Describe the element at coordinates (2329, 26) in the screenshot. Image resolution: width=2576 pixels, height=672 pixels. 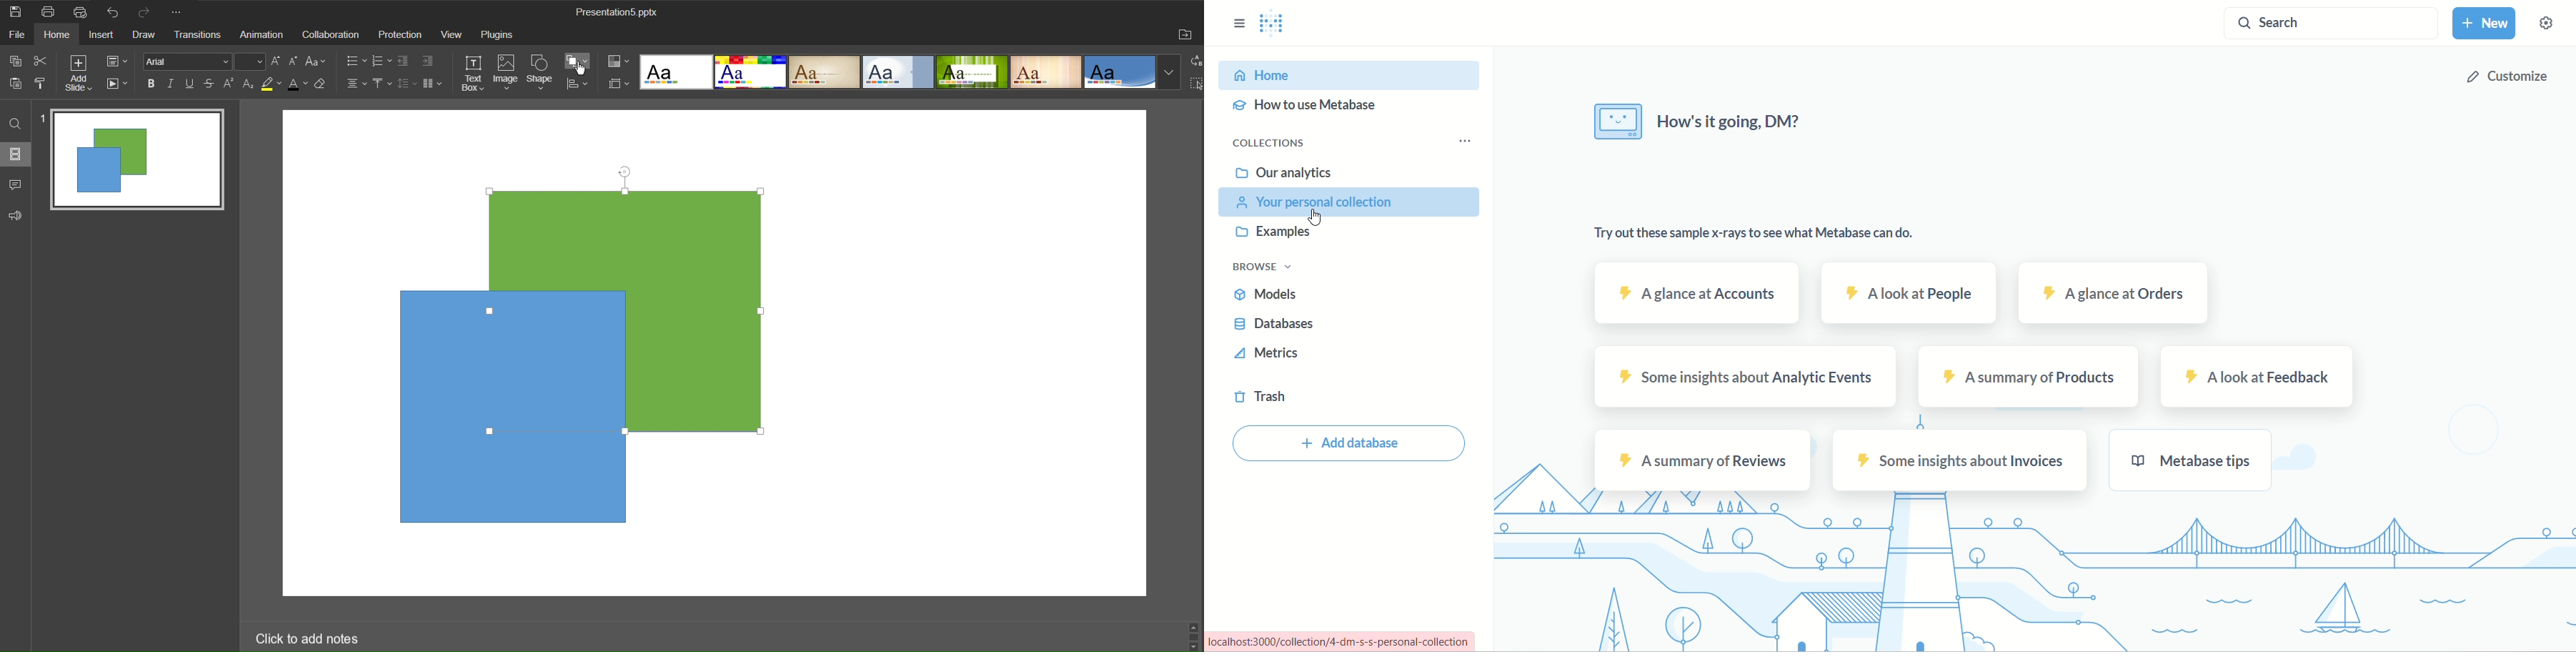
I see `search button` at that location.